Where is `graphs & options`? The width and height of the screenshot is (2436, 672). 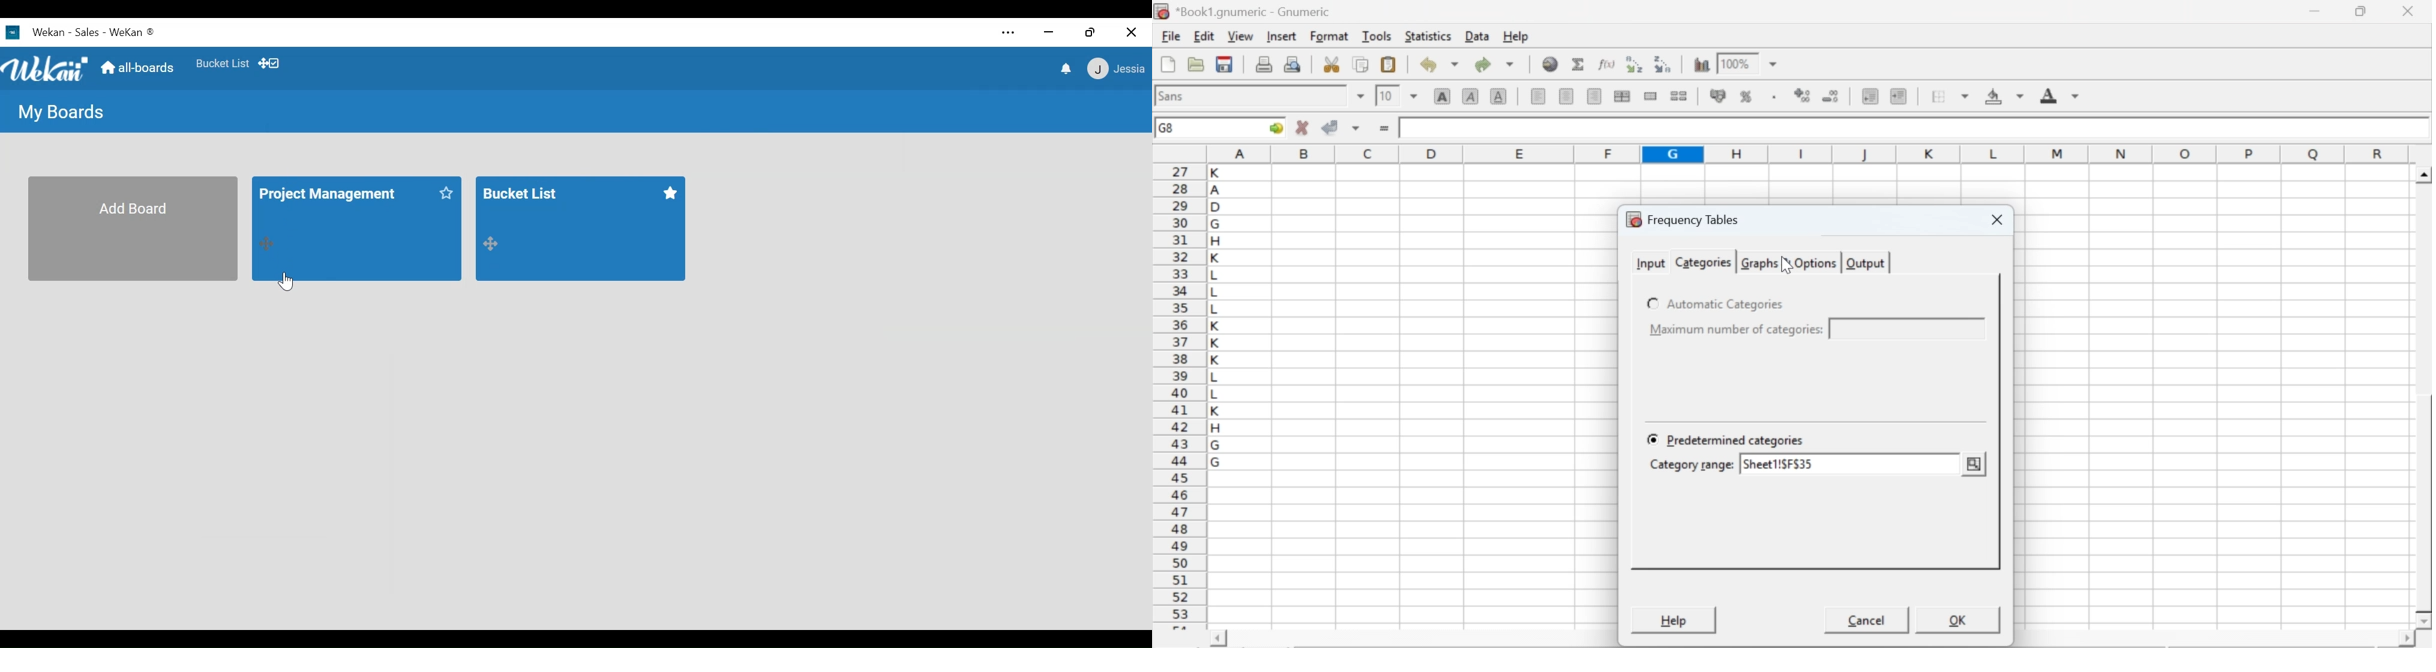
graphs & options is located at coordinates (1790, 263).